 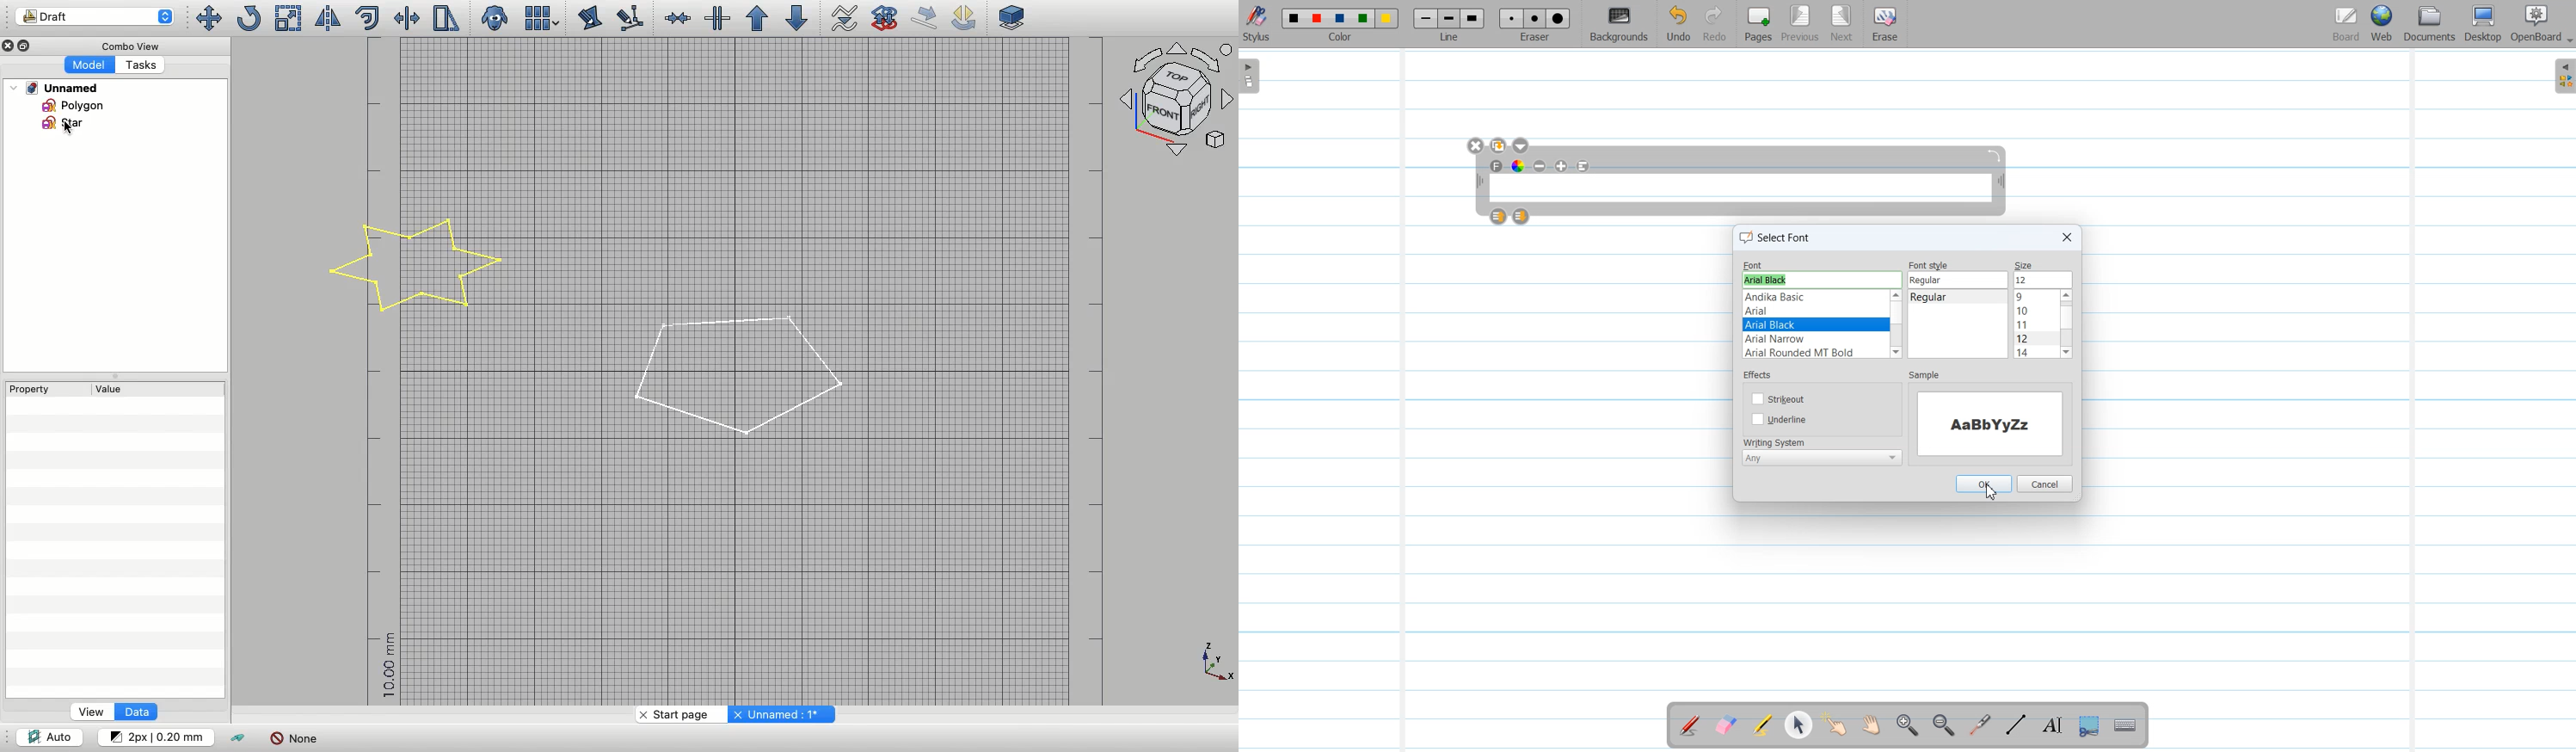 What do you see at coordinates (49, 736) in the screenshot?
I see `Auto` at bounding box center [49, 736].